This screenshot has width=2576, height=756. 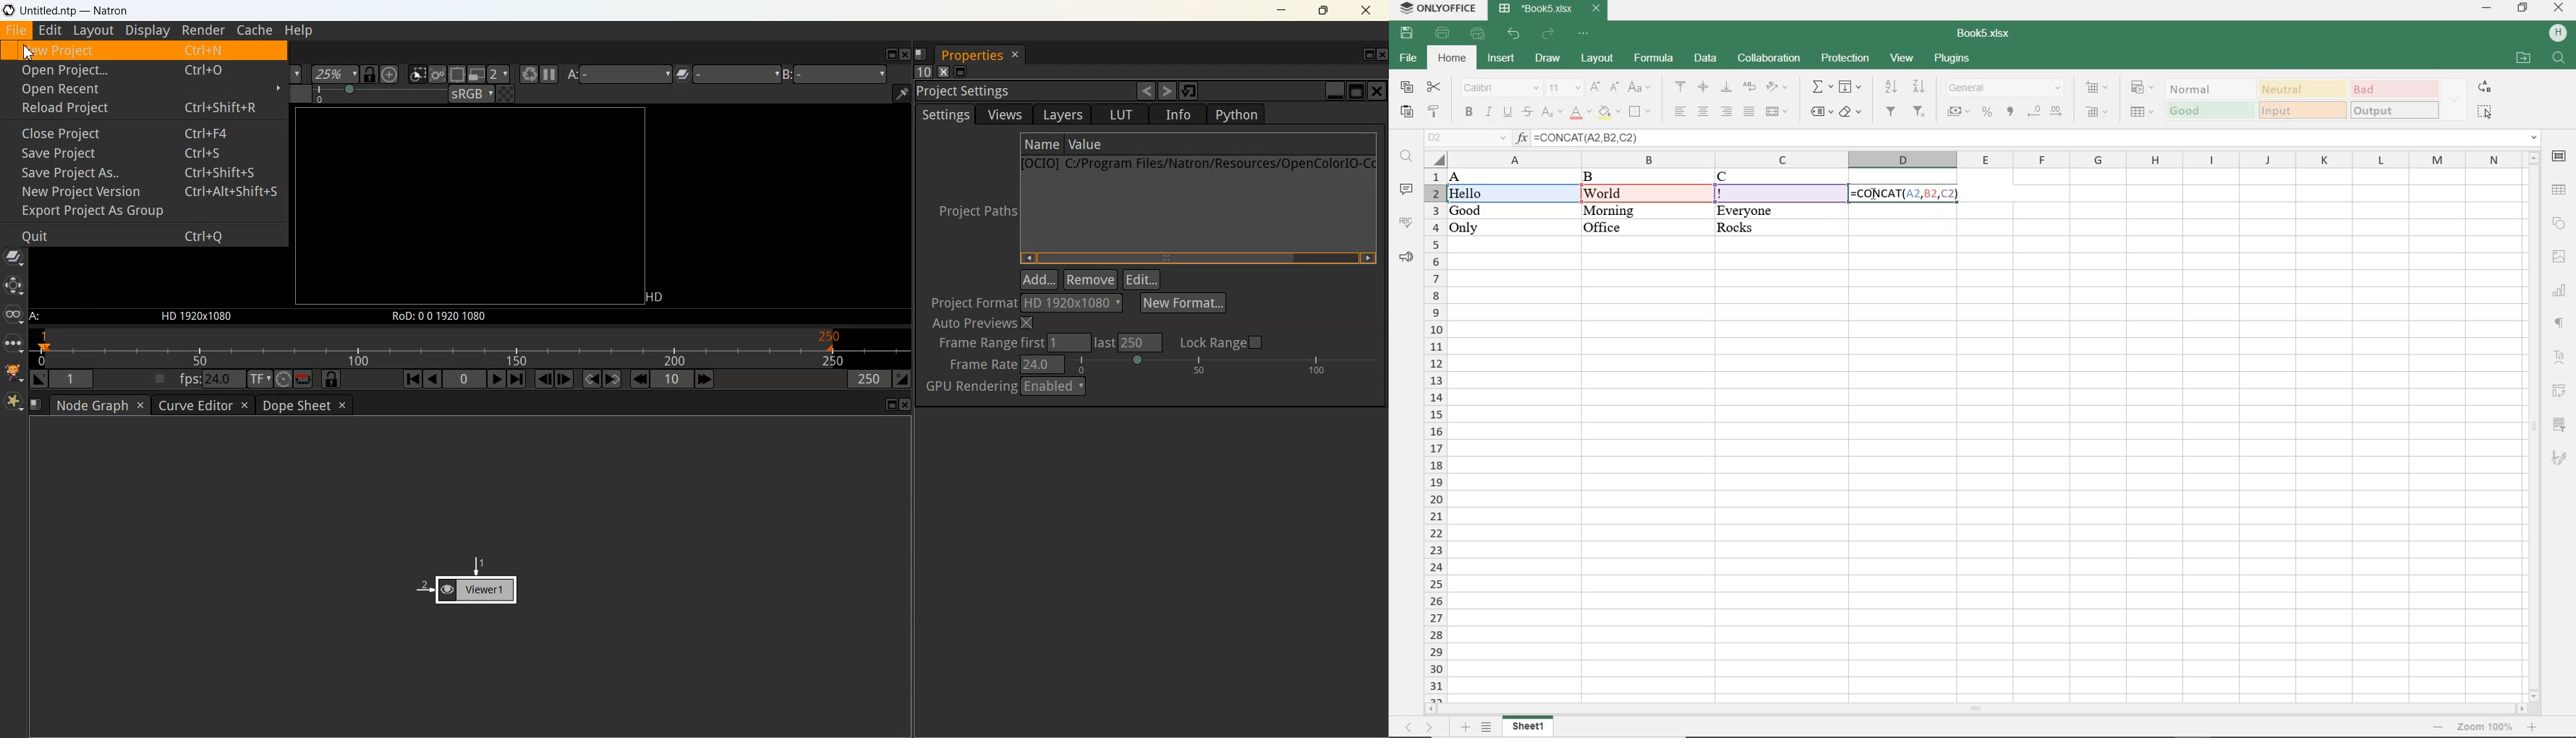 What do you see at coordinates (1988, 113) in the screenshot?
I see `PERCENT STYLE` at bounding box center [1988, 113].